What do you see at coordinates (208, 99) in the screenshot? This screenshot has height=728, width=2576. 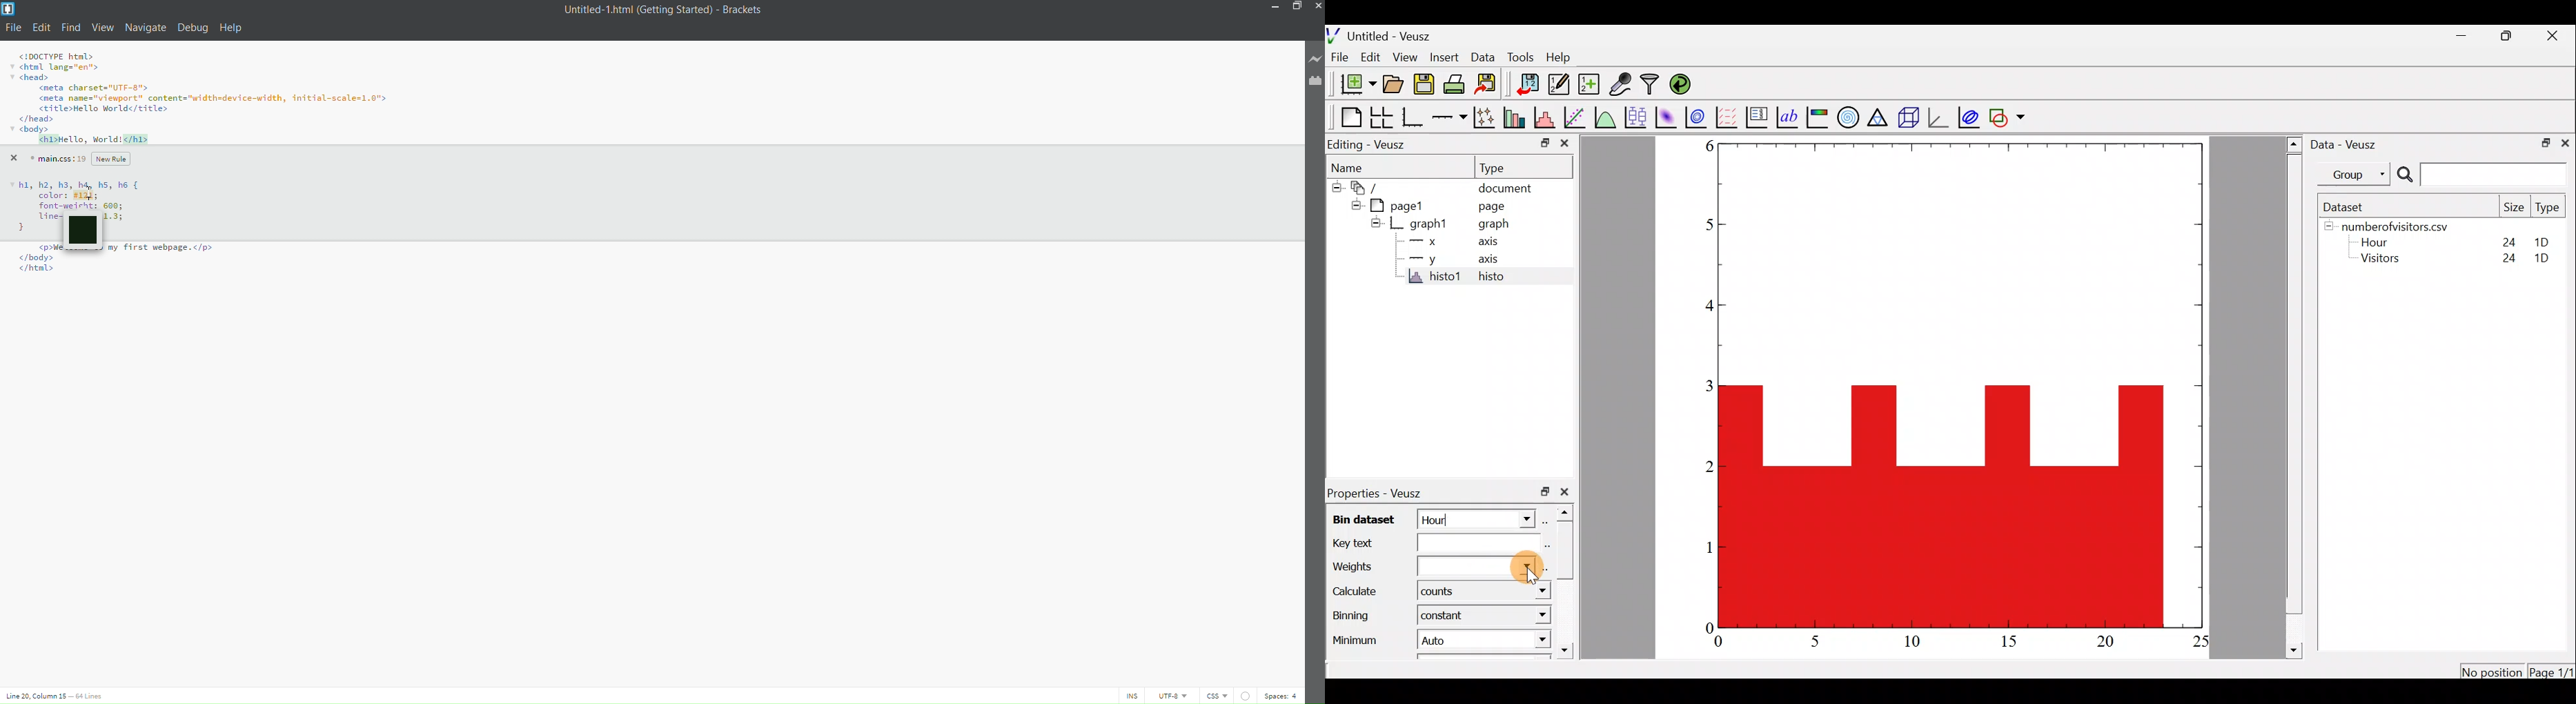 I see `code` at bounding box center [208, 99].